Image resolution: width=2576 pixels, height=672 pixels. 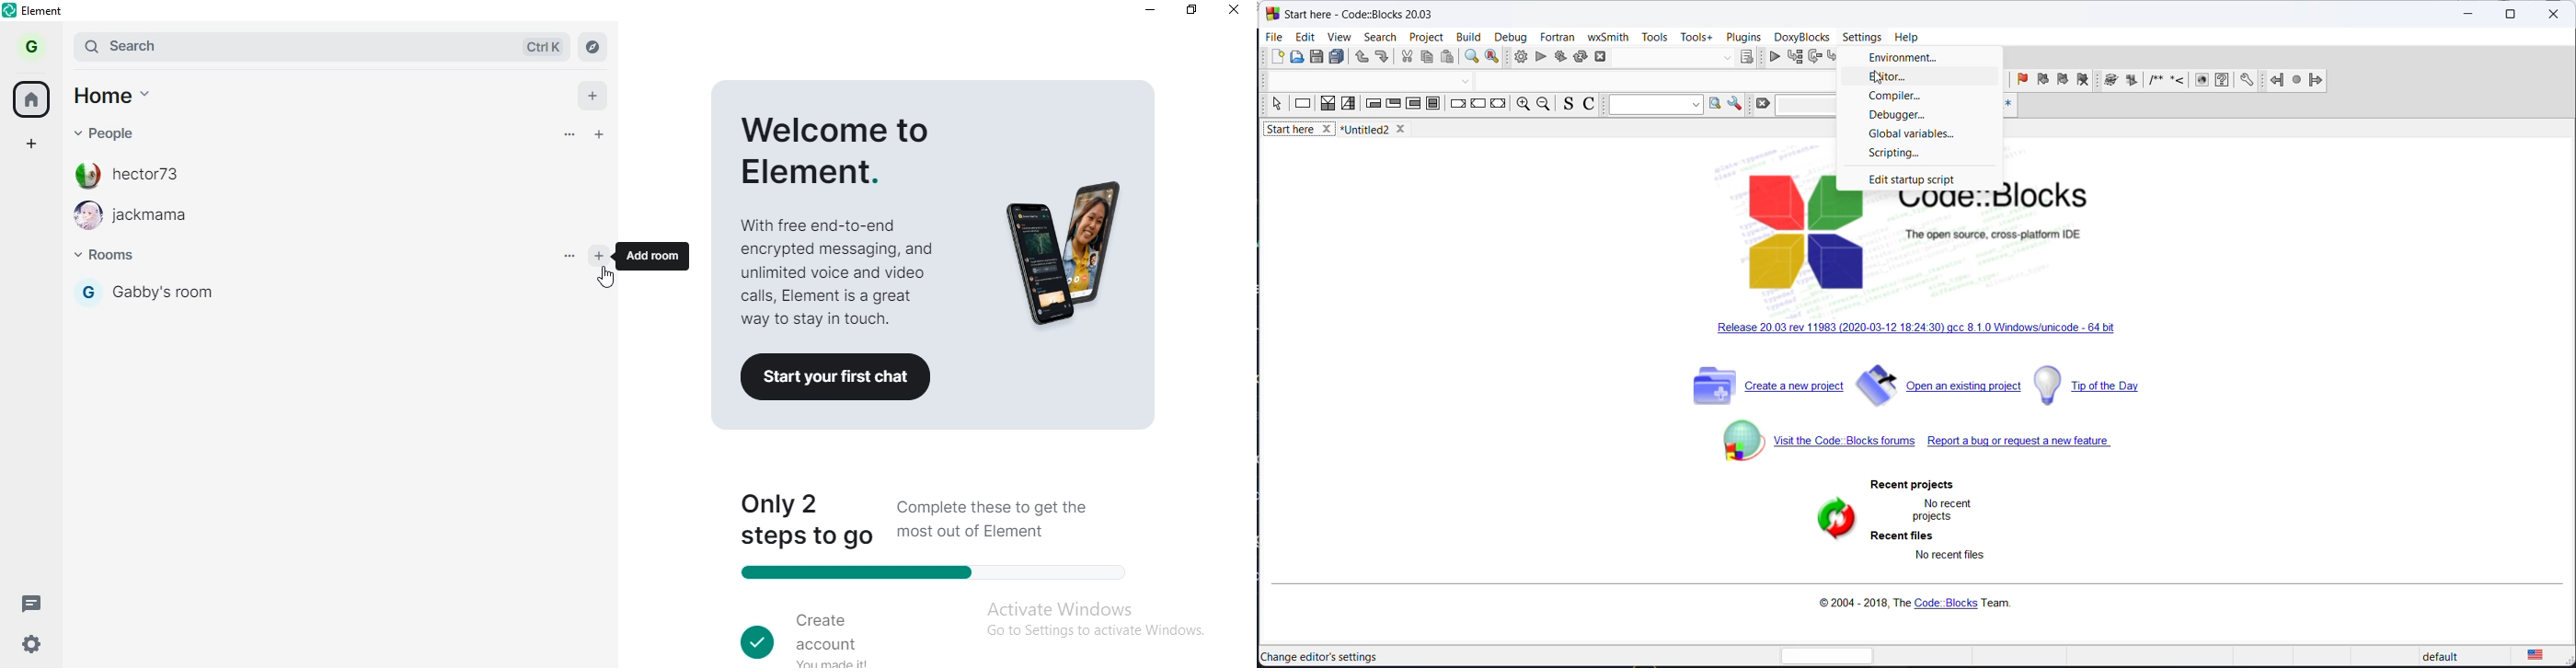 I want to click on default, so click(x=2441, y=653).